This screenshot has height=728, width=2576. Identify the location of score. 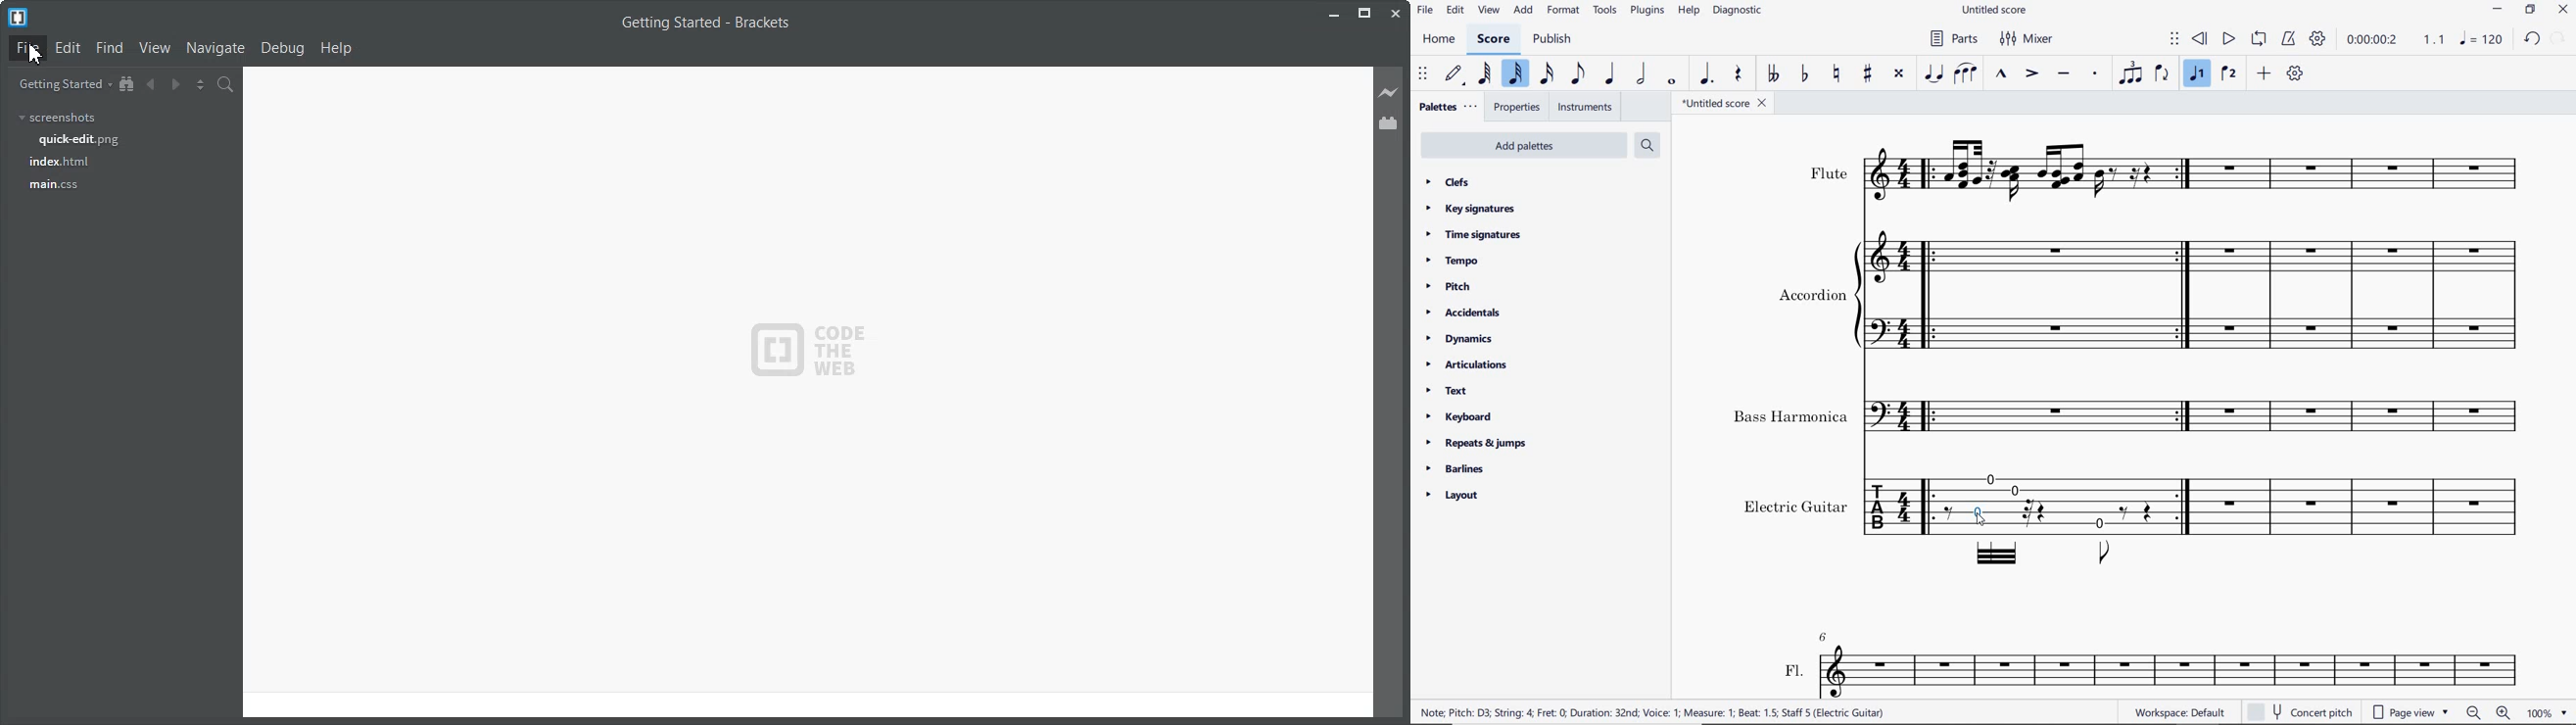
(1495, 40).